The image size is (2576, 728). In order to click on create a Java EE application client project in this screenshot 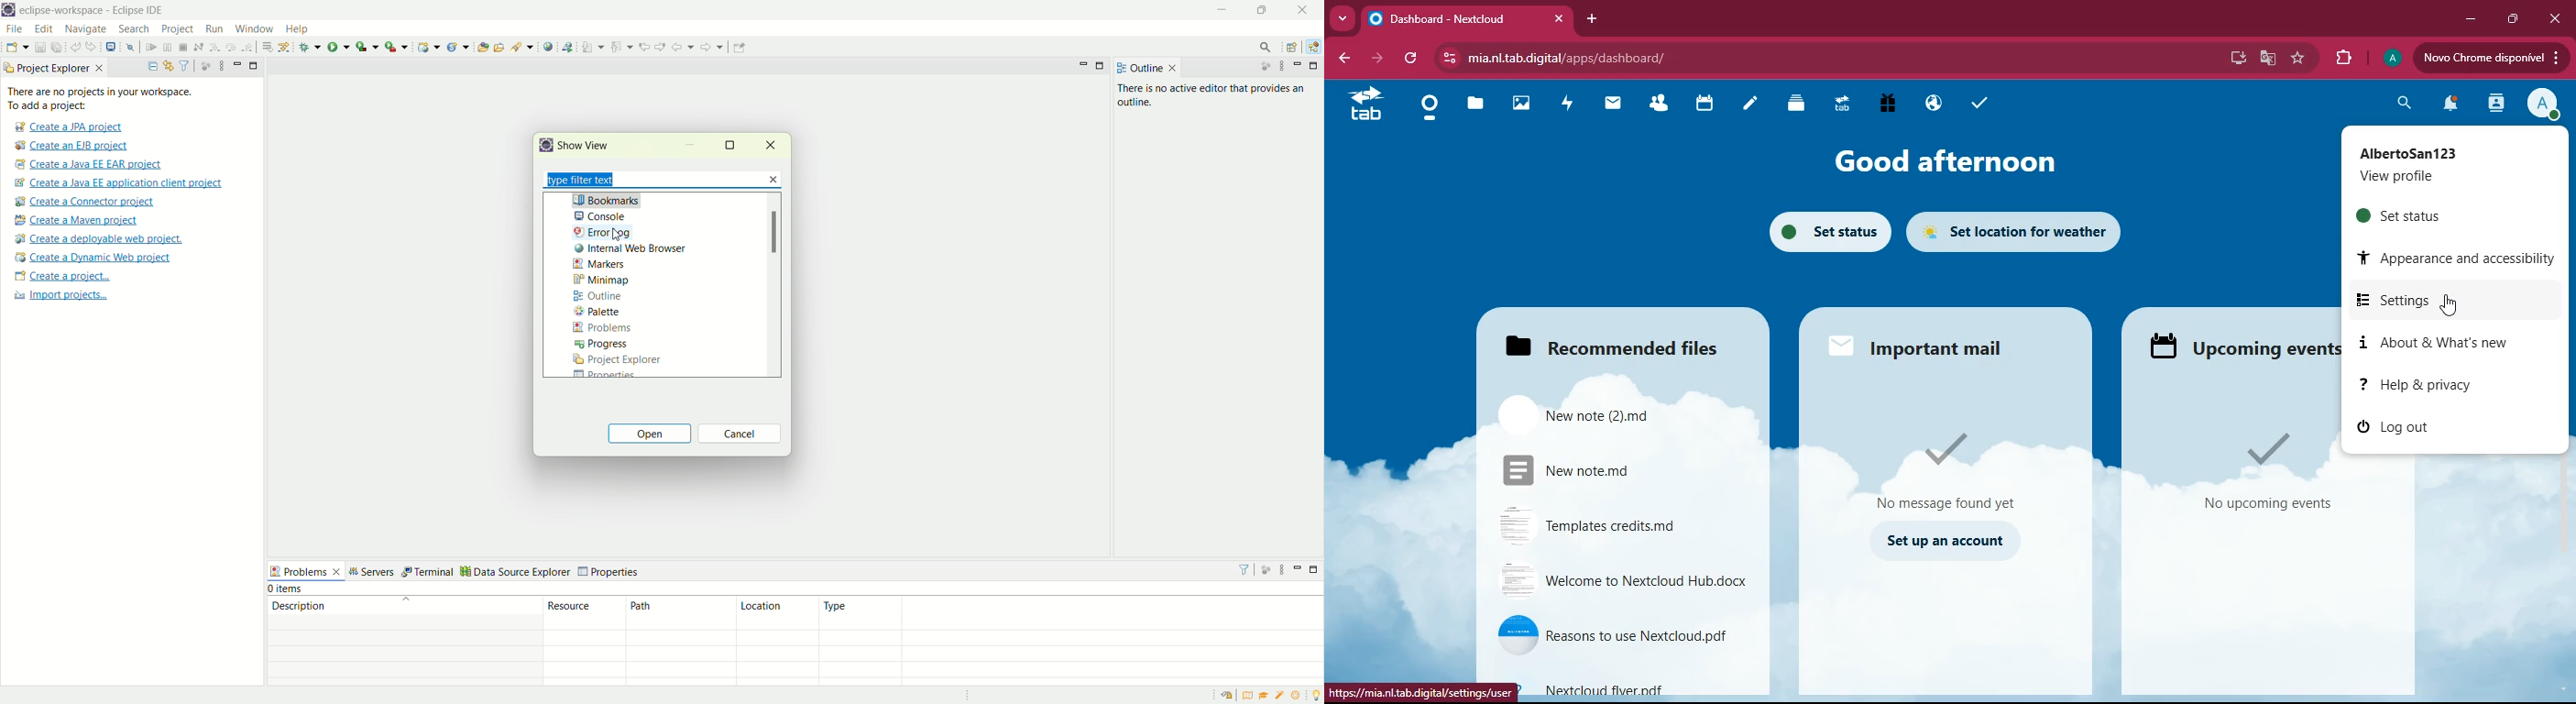, I will do `click(119, 184)`.